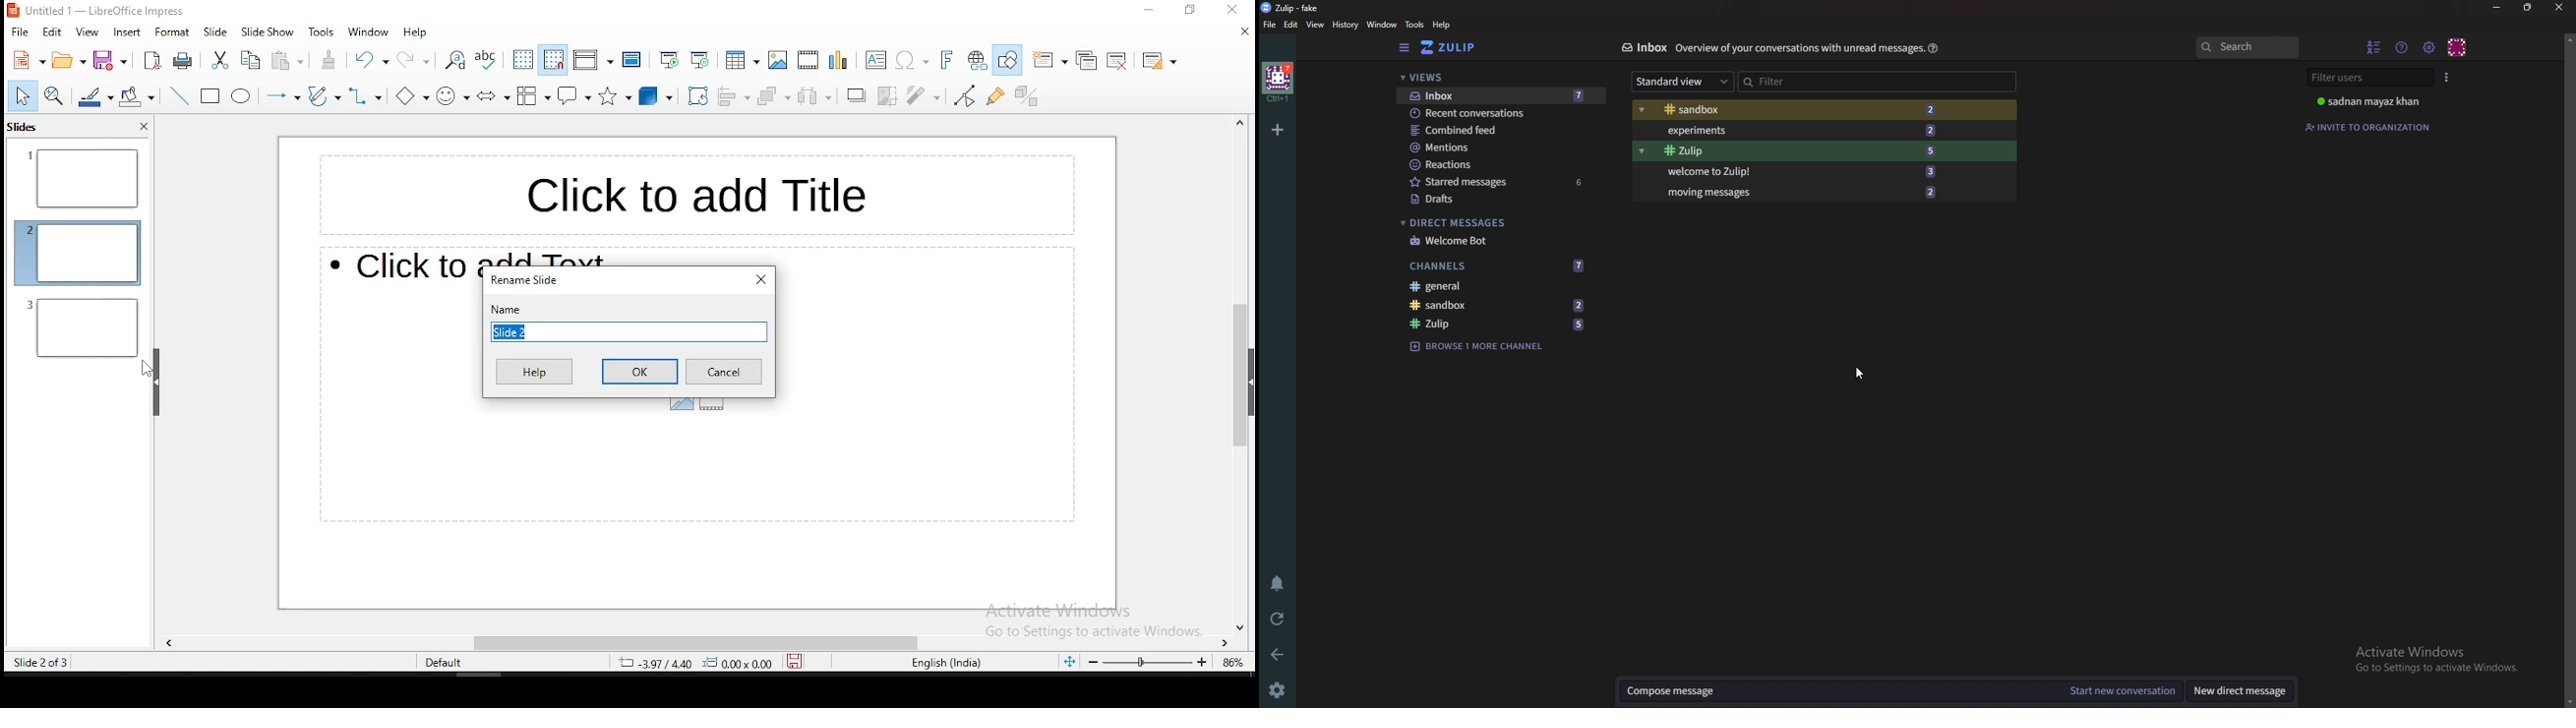 This screenshot has width=2576, height=728. Describe the element at coordinates (633, 59) in the screenshot. I see `master slide` at that location.